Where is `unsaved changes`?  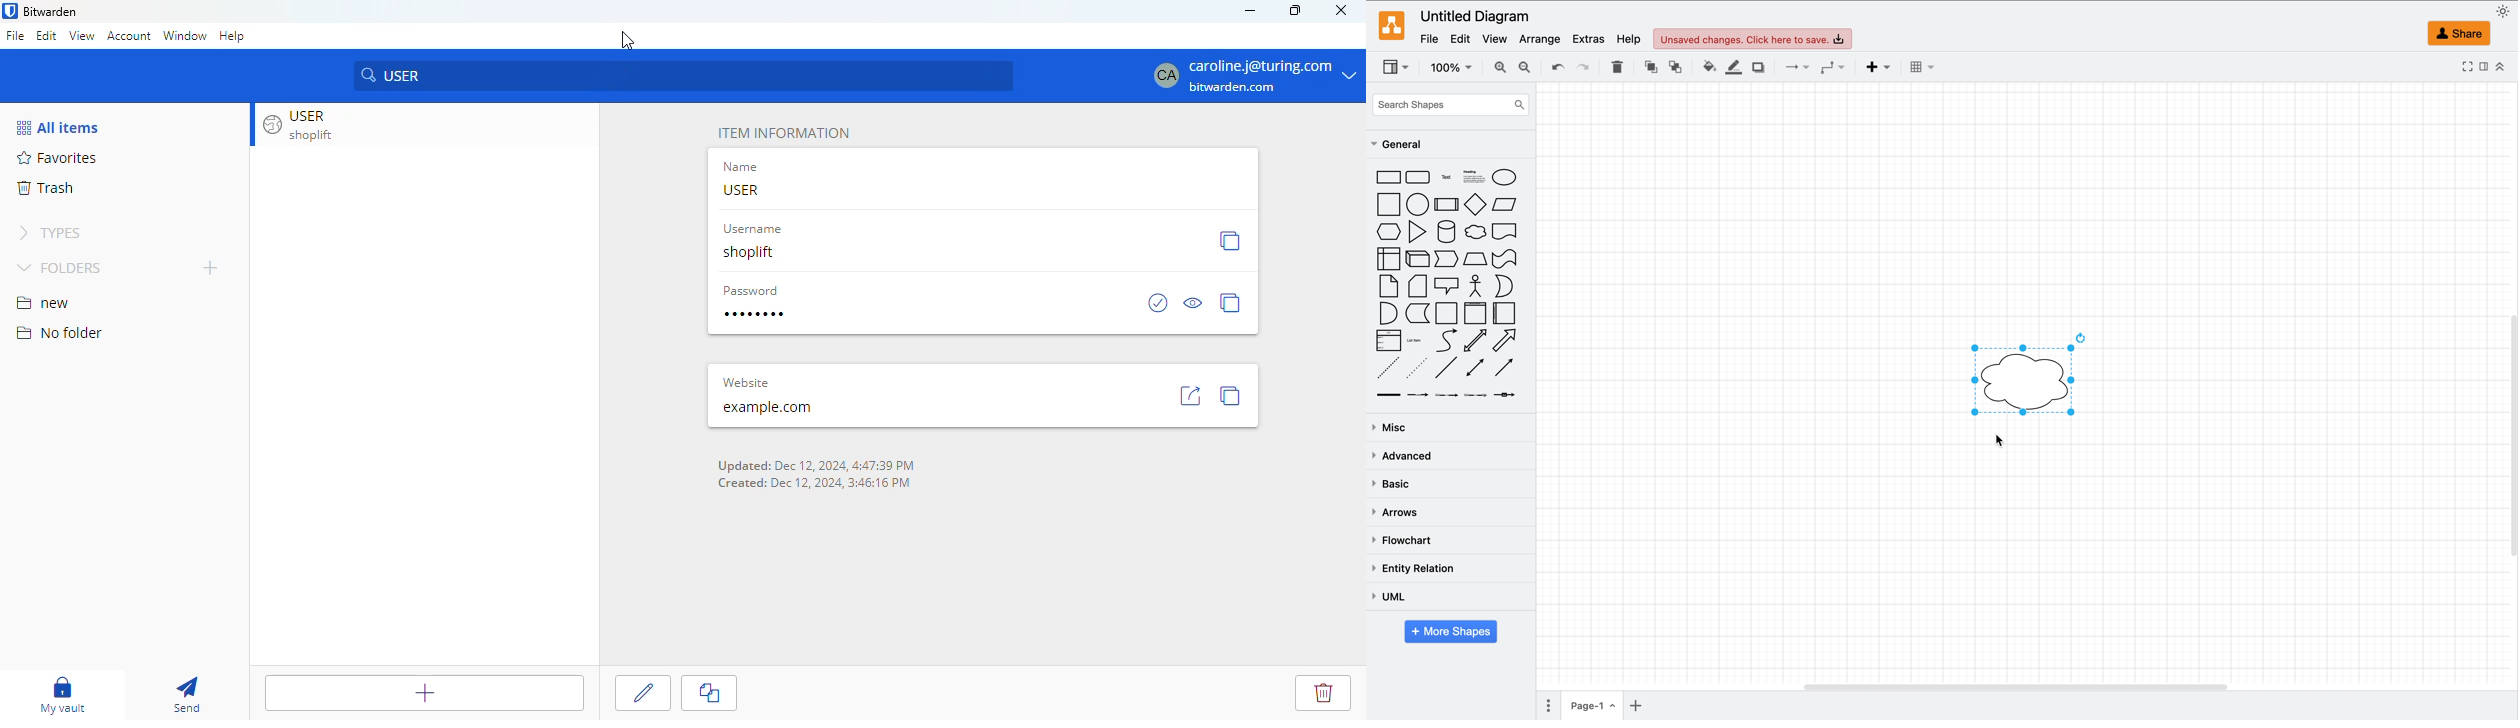 unsaved changes is located at coordinates (1755, 39).